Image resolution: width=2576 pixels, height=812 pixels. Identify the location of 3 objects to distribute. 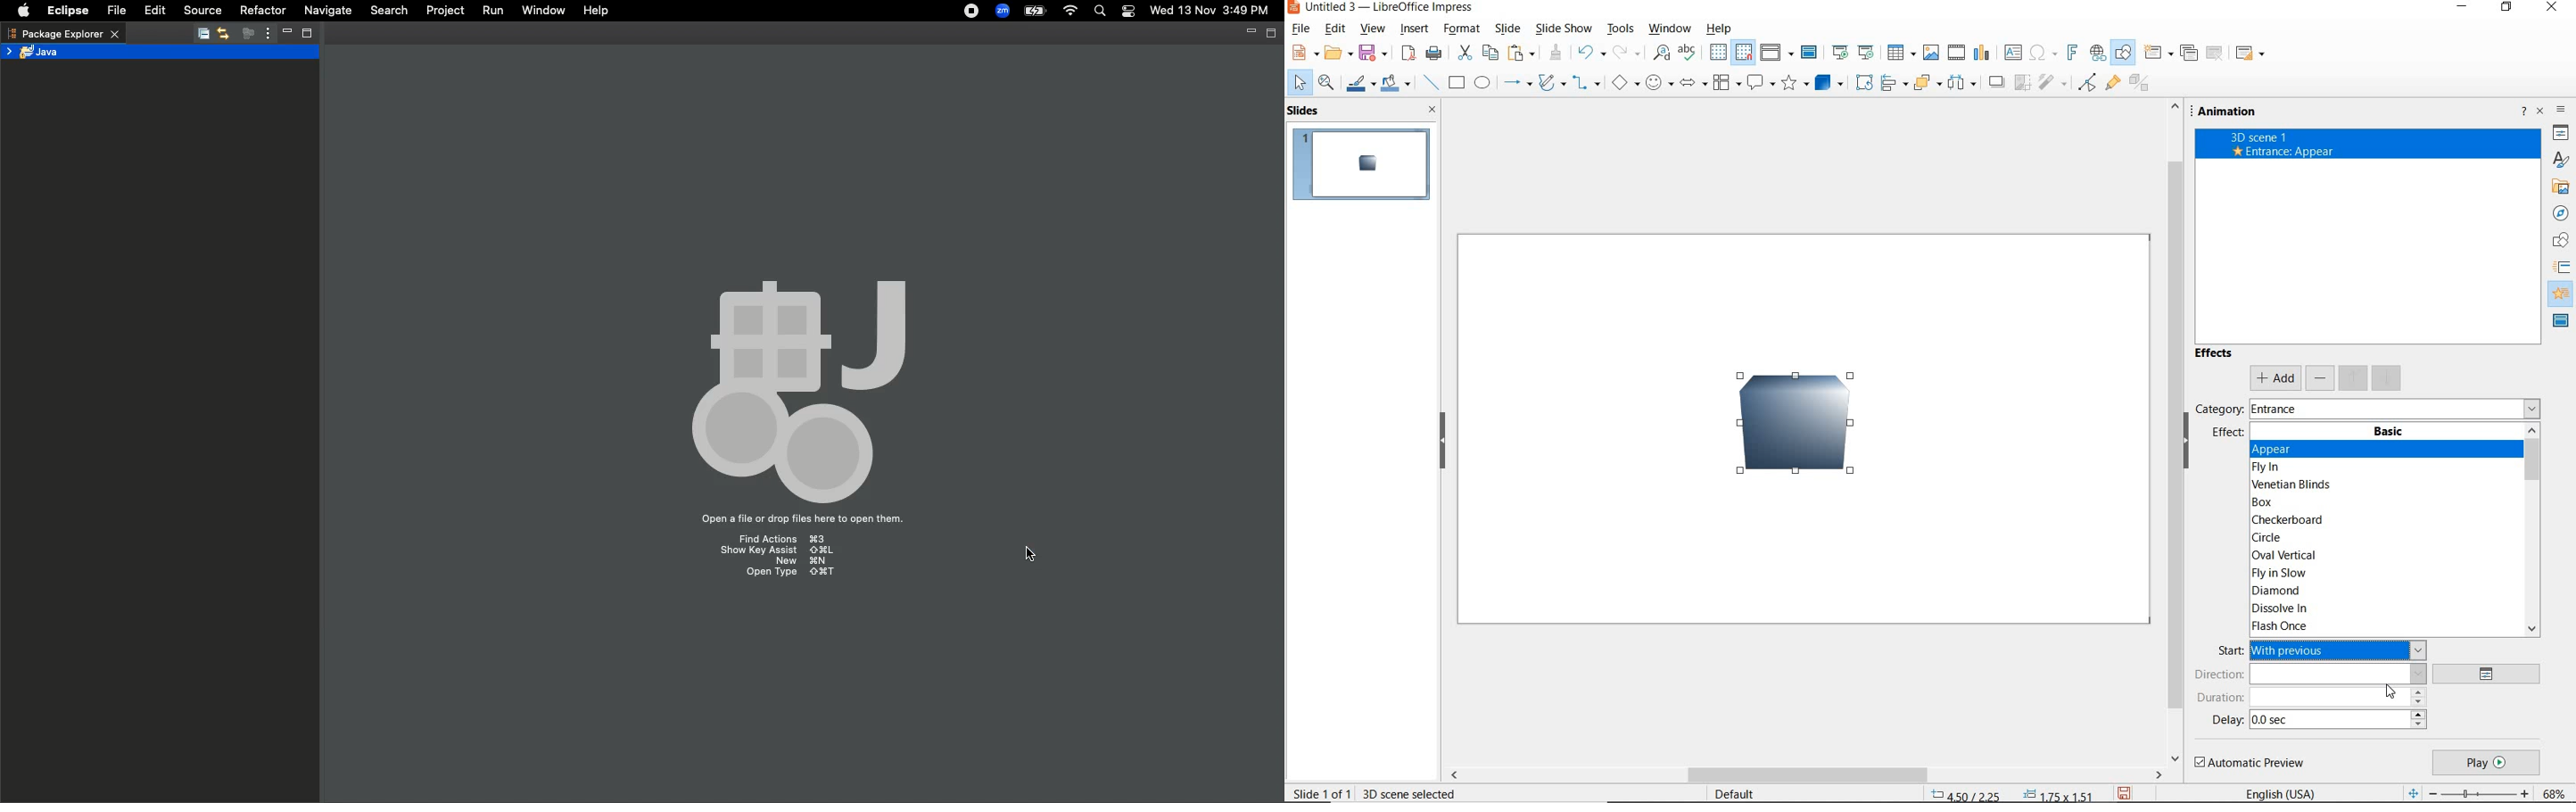
(1963, 84).